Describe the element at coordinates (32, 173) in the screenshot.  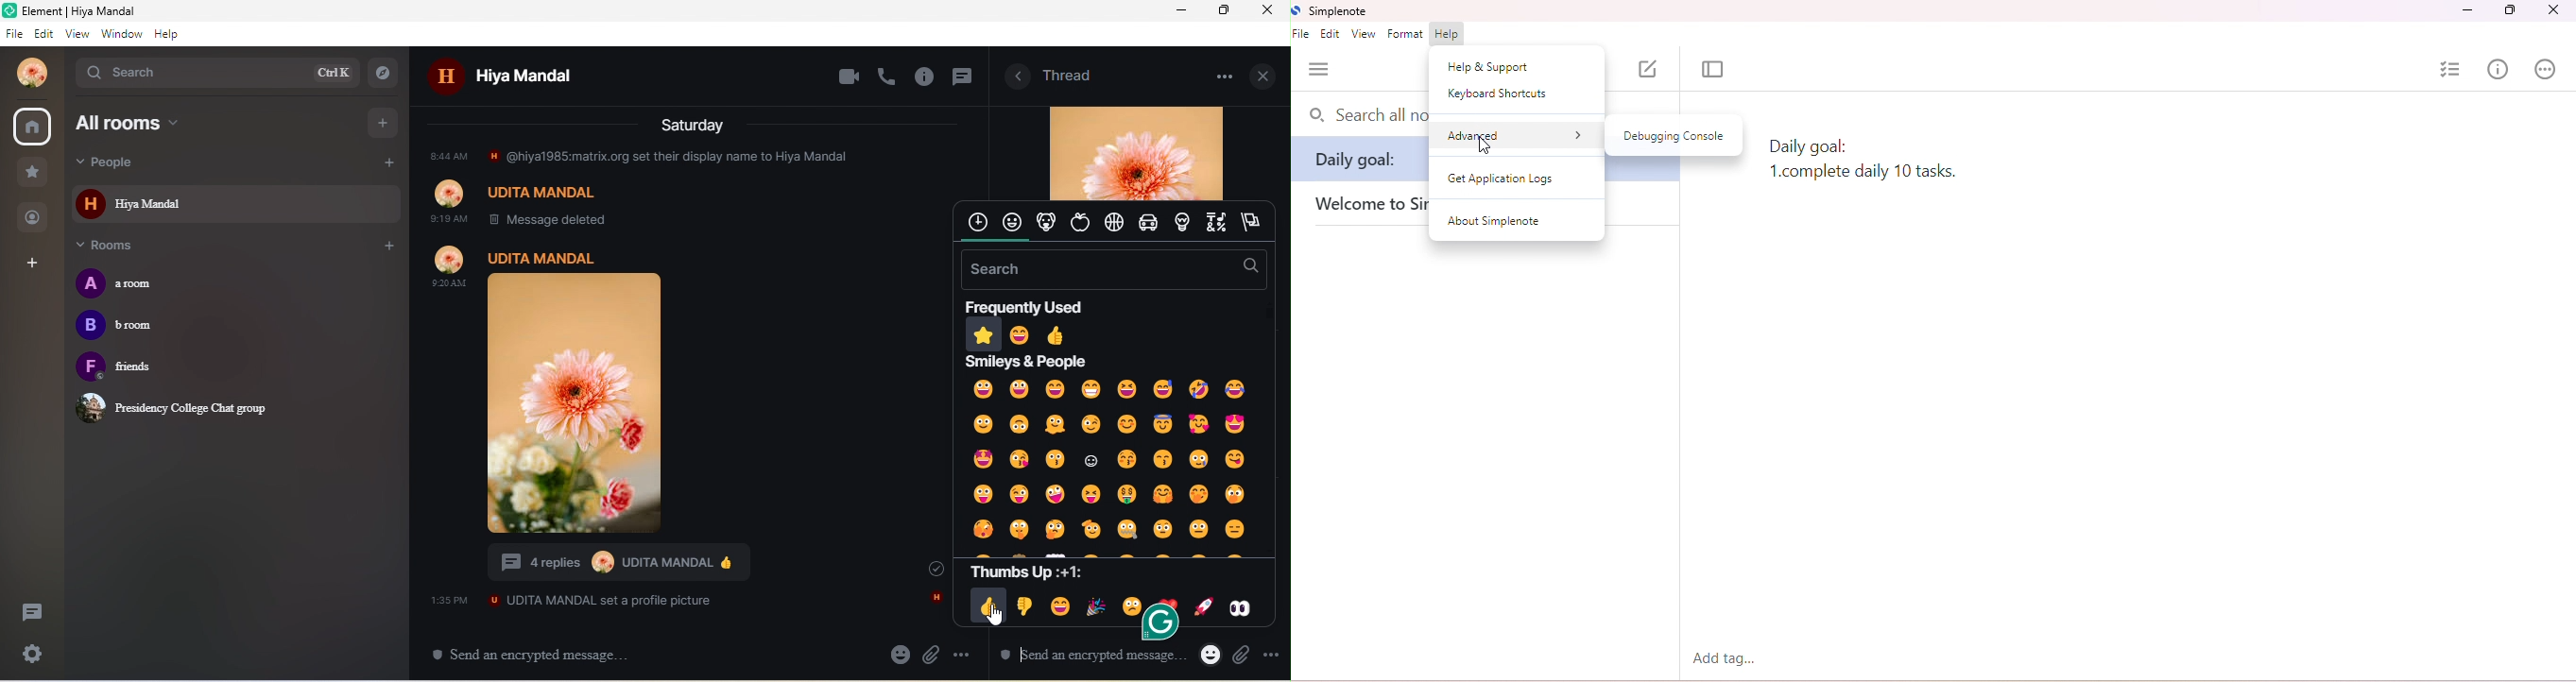
I see `favourites` at that location.